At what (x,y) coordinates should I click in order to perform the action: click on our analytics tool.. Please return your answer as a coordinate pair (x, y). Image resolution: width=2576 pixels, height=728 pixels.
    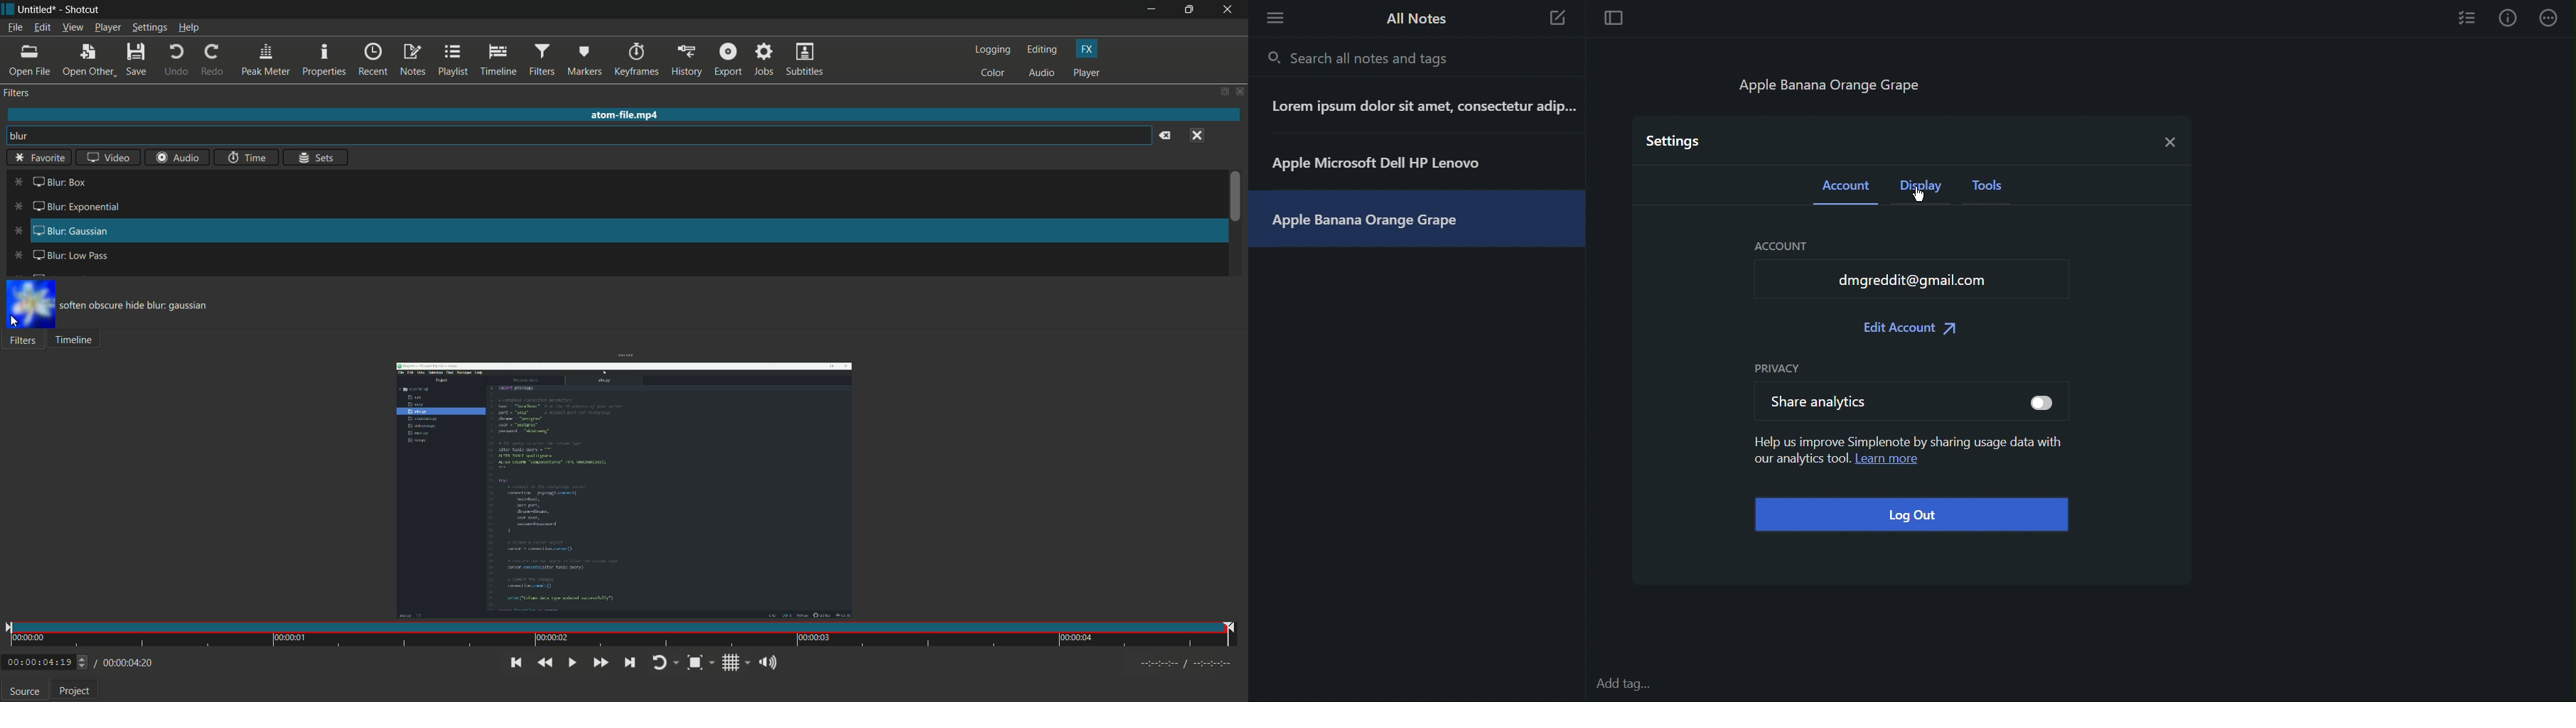
    Looking at the image, I should click on (1797, 461).